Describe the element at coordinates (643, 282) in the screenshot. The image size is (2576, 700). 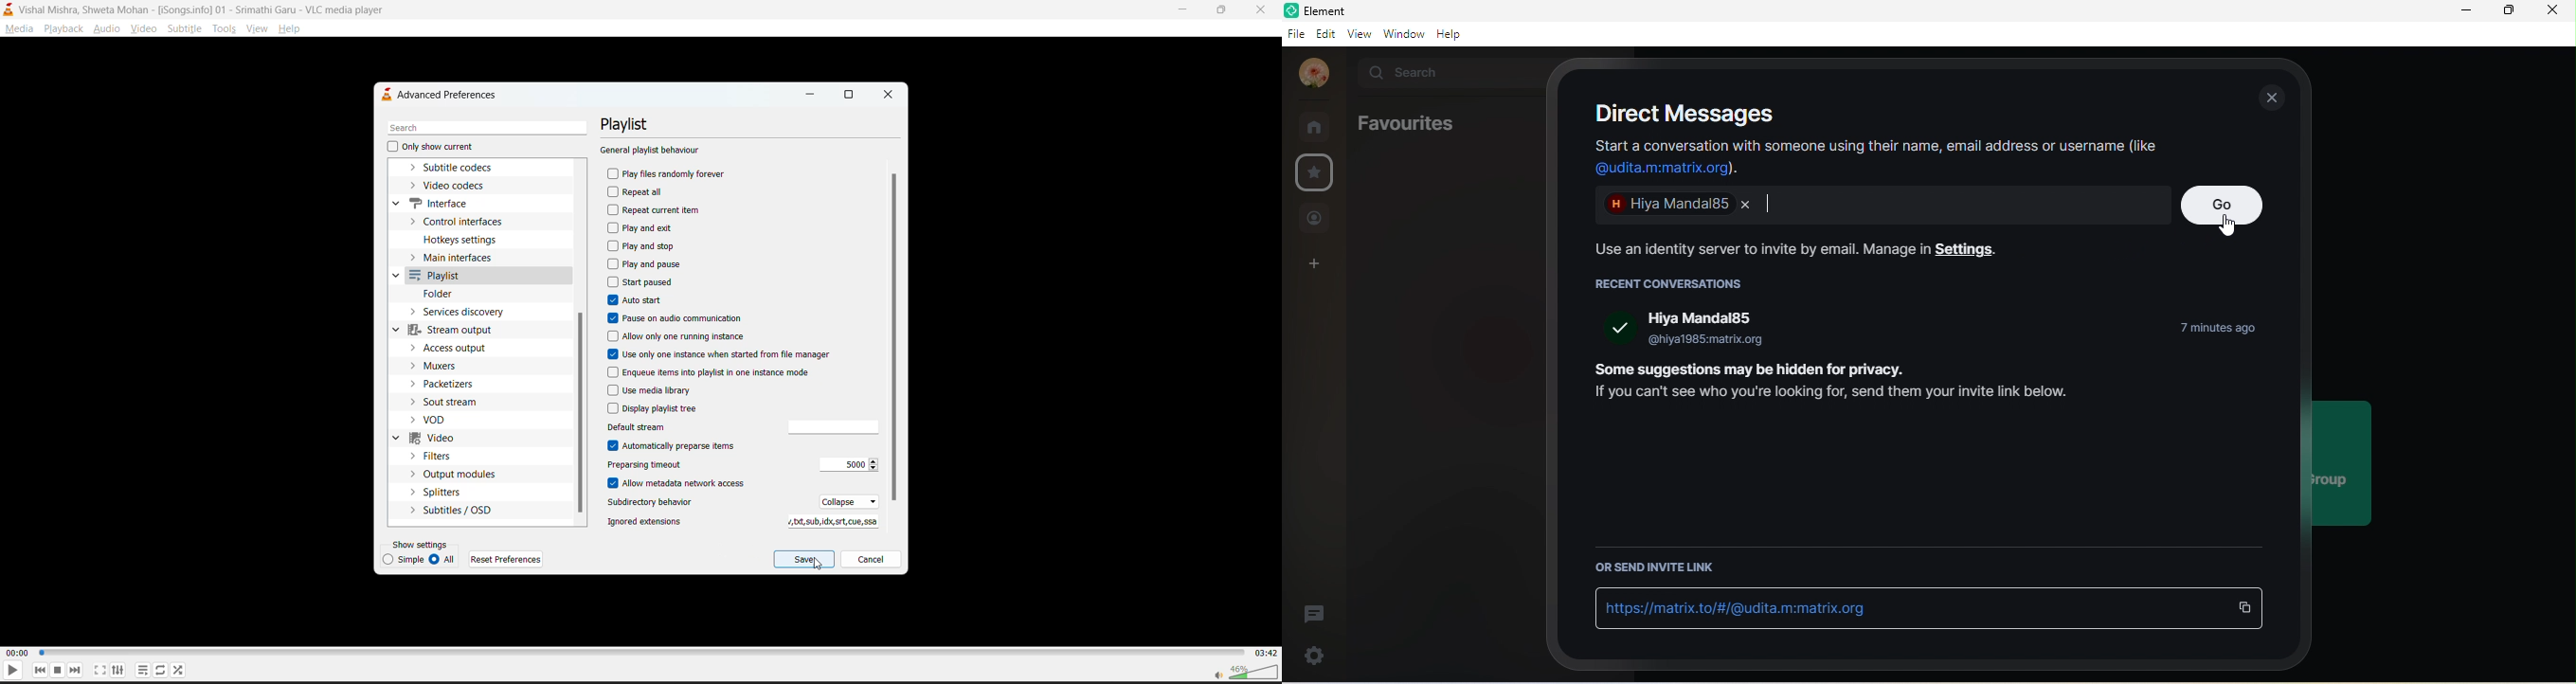
I see `start paused` at that location.